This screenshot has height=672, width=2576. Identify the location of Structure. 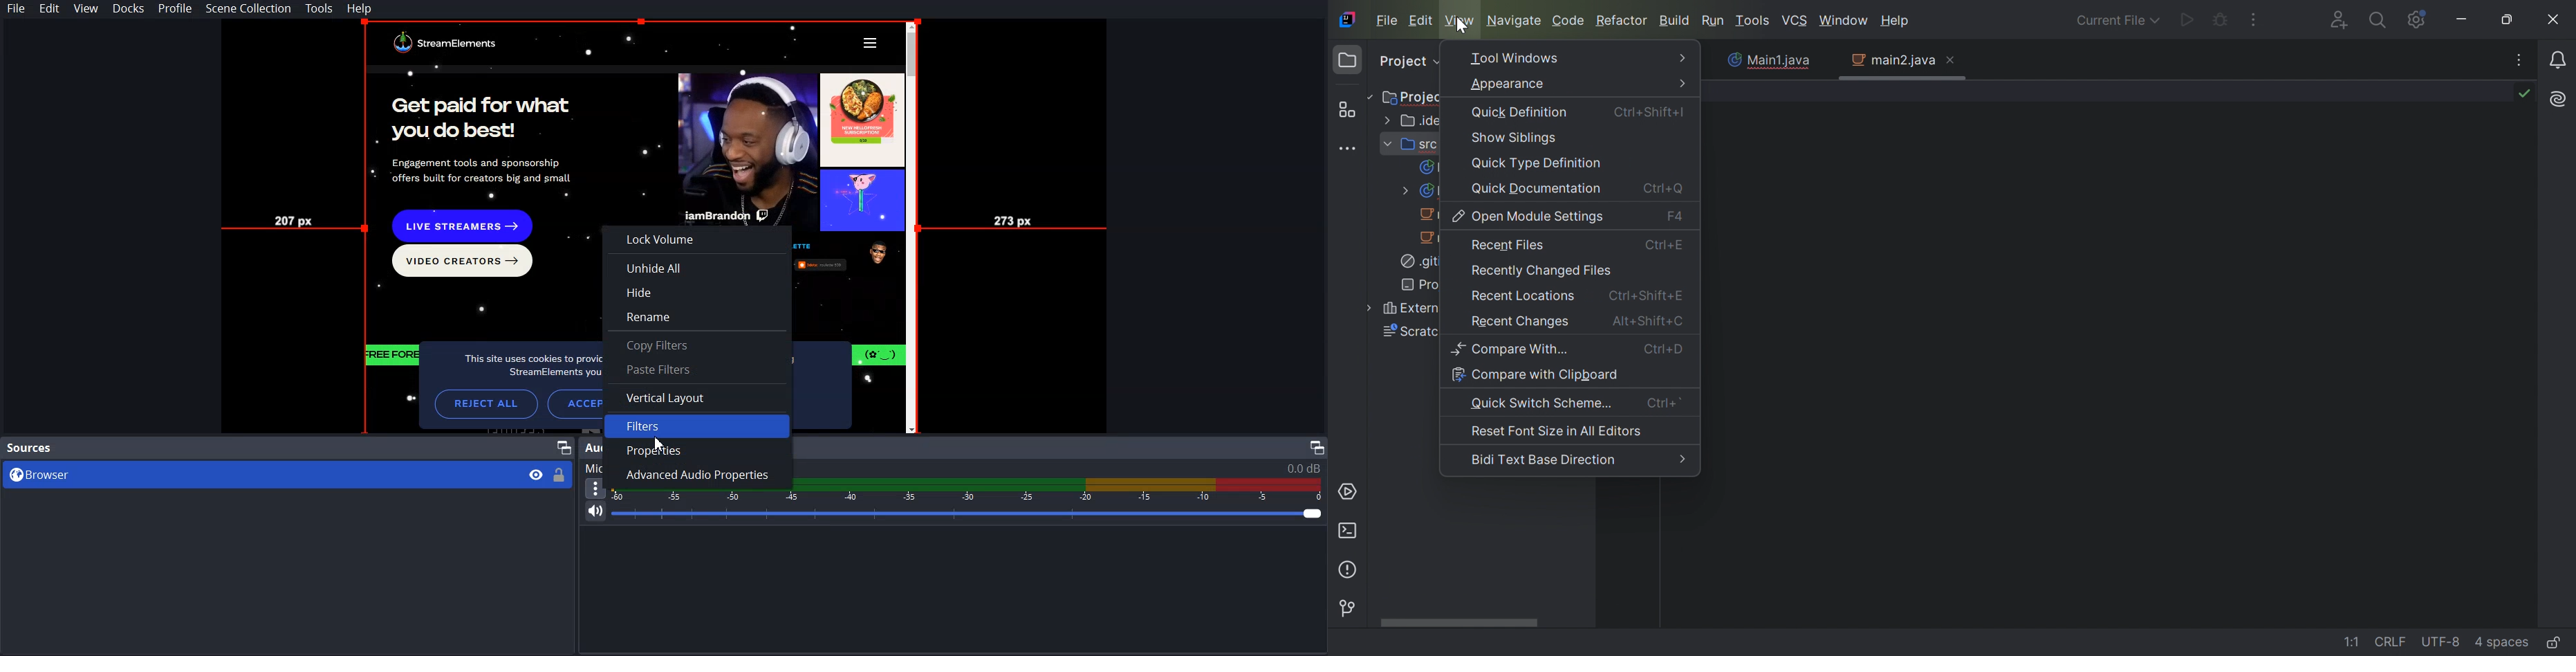
(1351, 109).